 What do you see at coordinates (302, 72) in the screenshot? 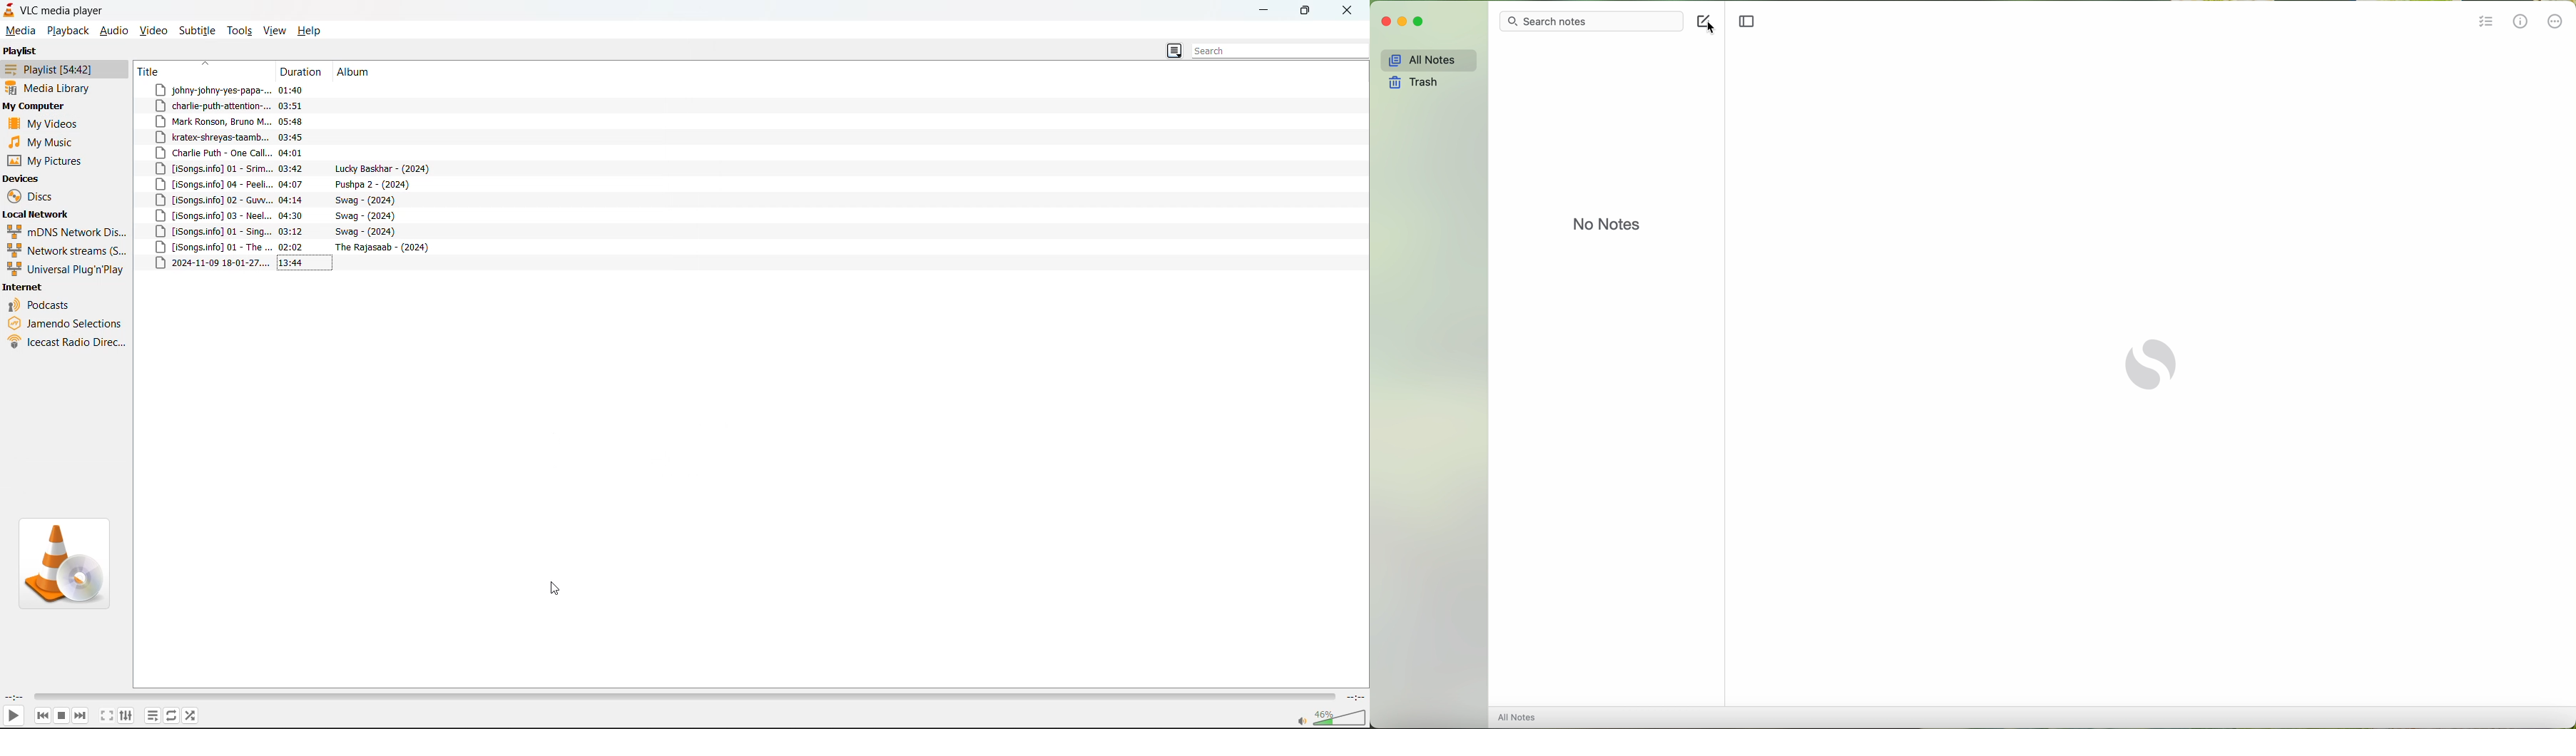
I see `duration` at bounding box center [302, 72].